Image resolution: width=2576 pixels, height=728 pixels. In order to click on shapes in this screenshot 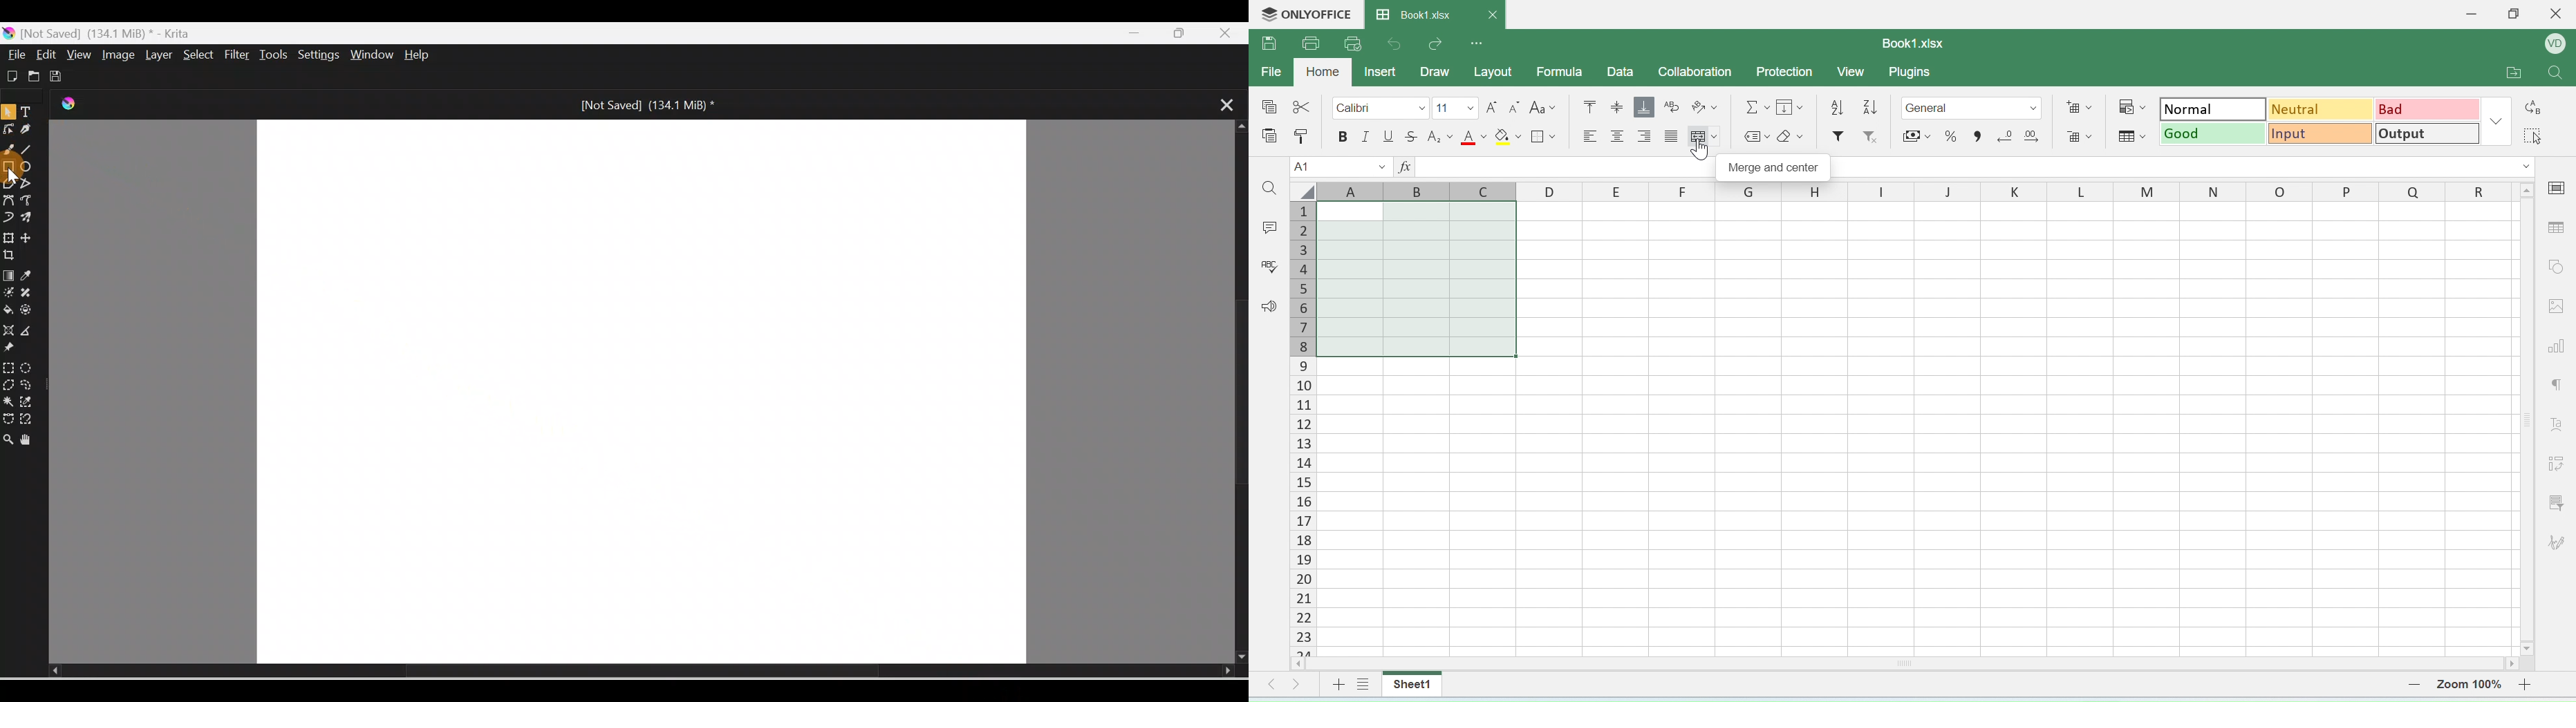, I will do `click(2557, 265)`.